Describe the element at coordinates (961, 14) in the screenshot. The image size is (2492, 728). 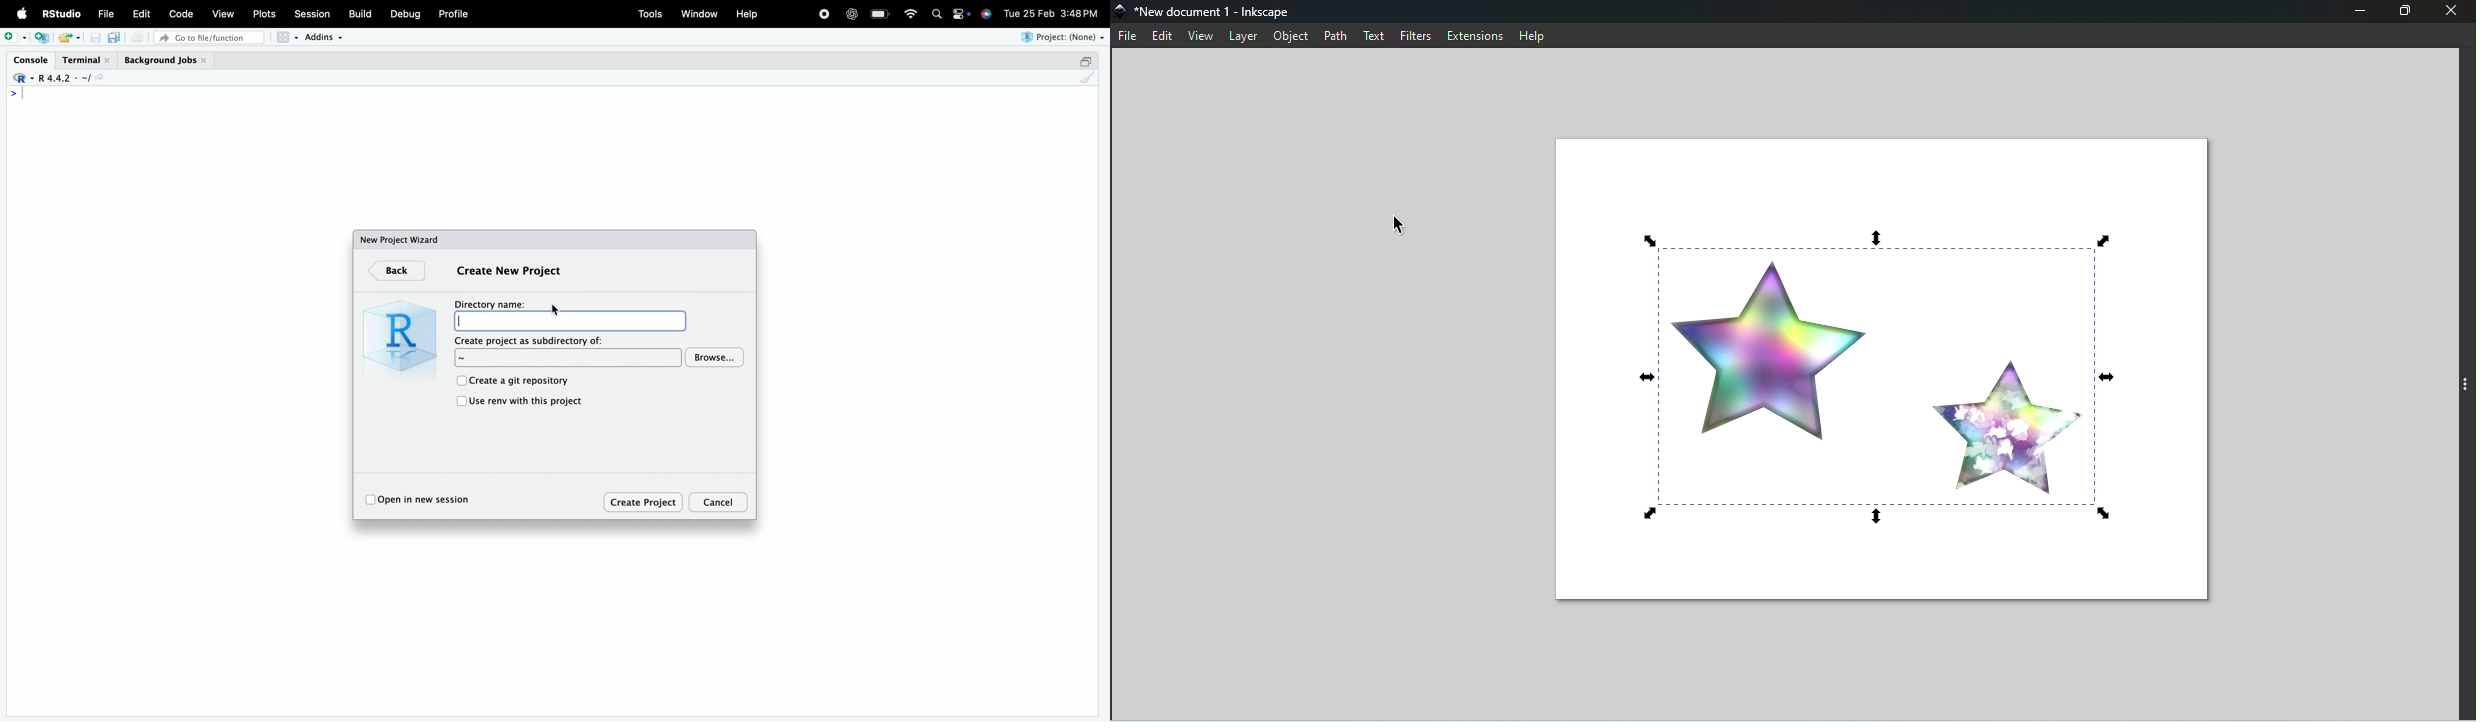
I see `settings` at that location.